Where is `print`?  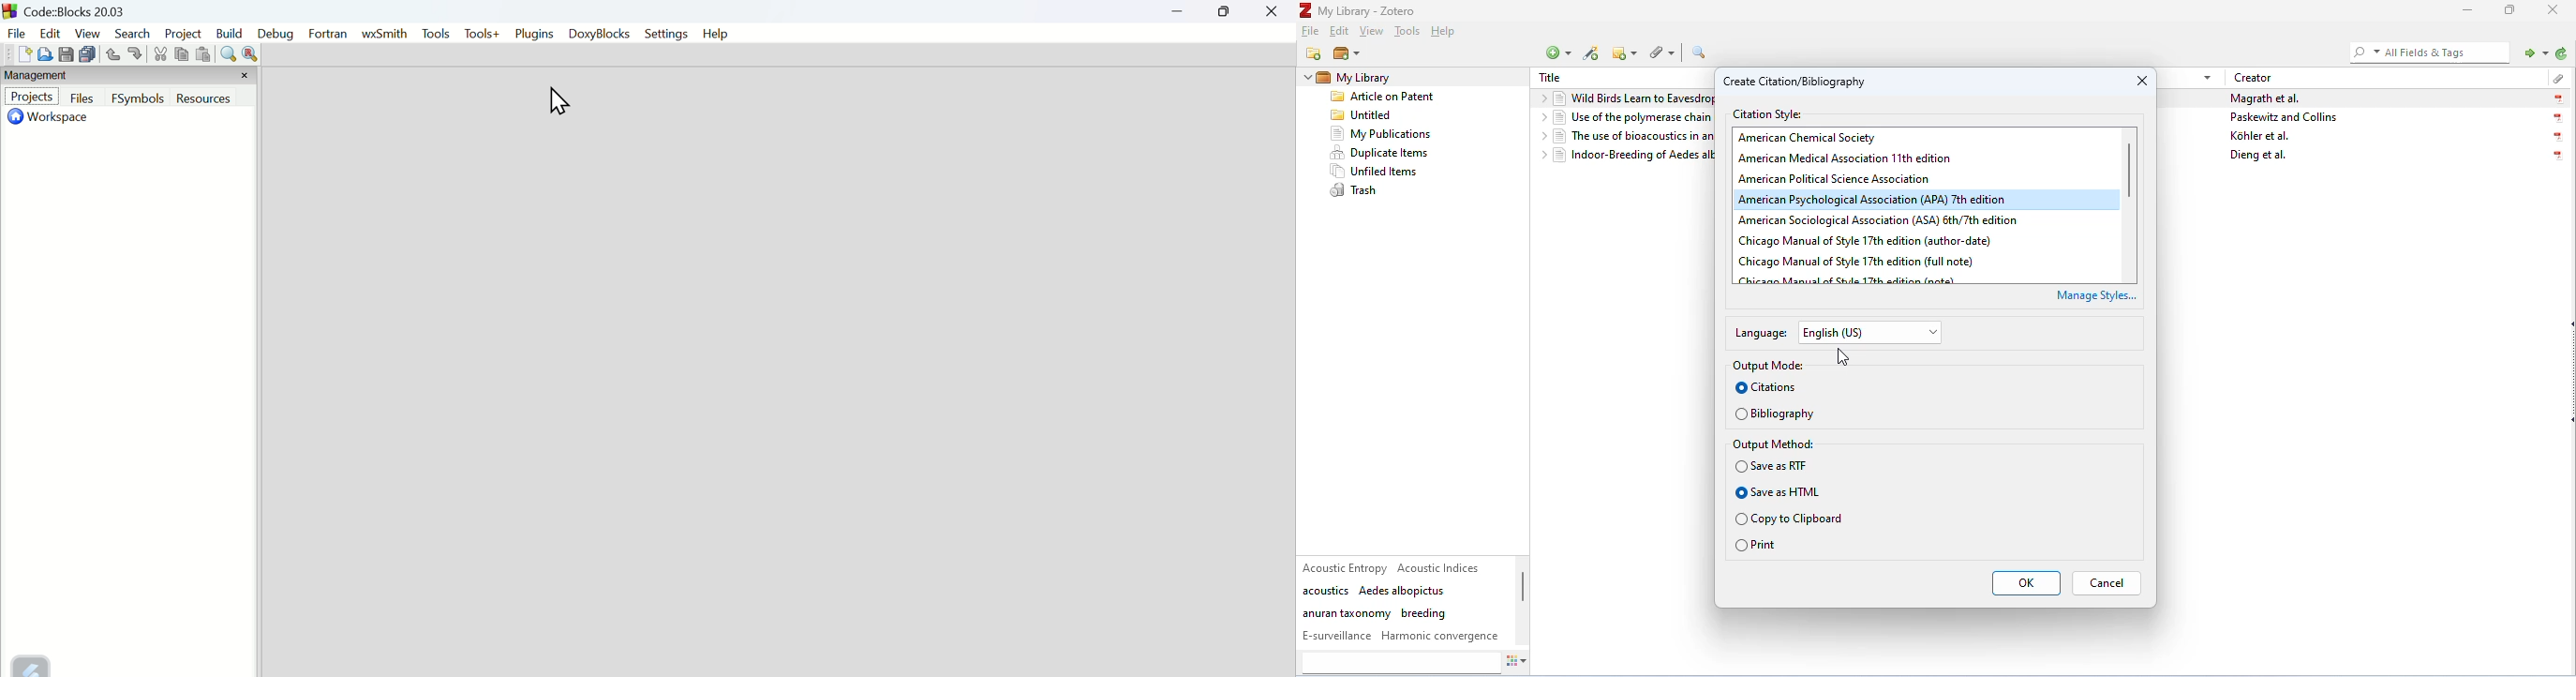 print is located at coordinates (1757, 547).